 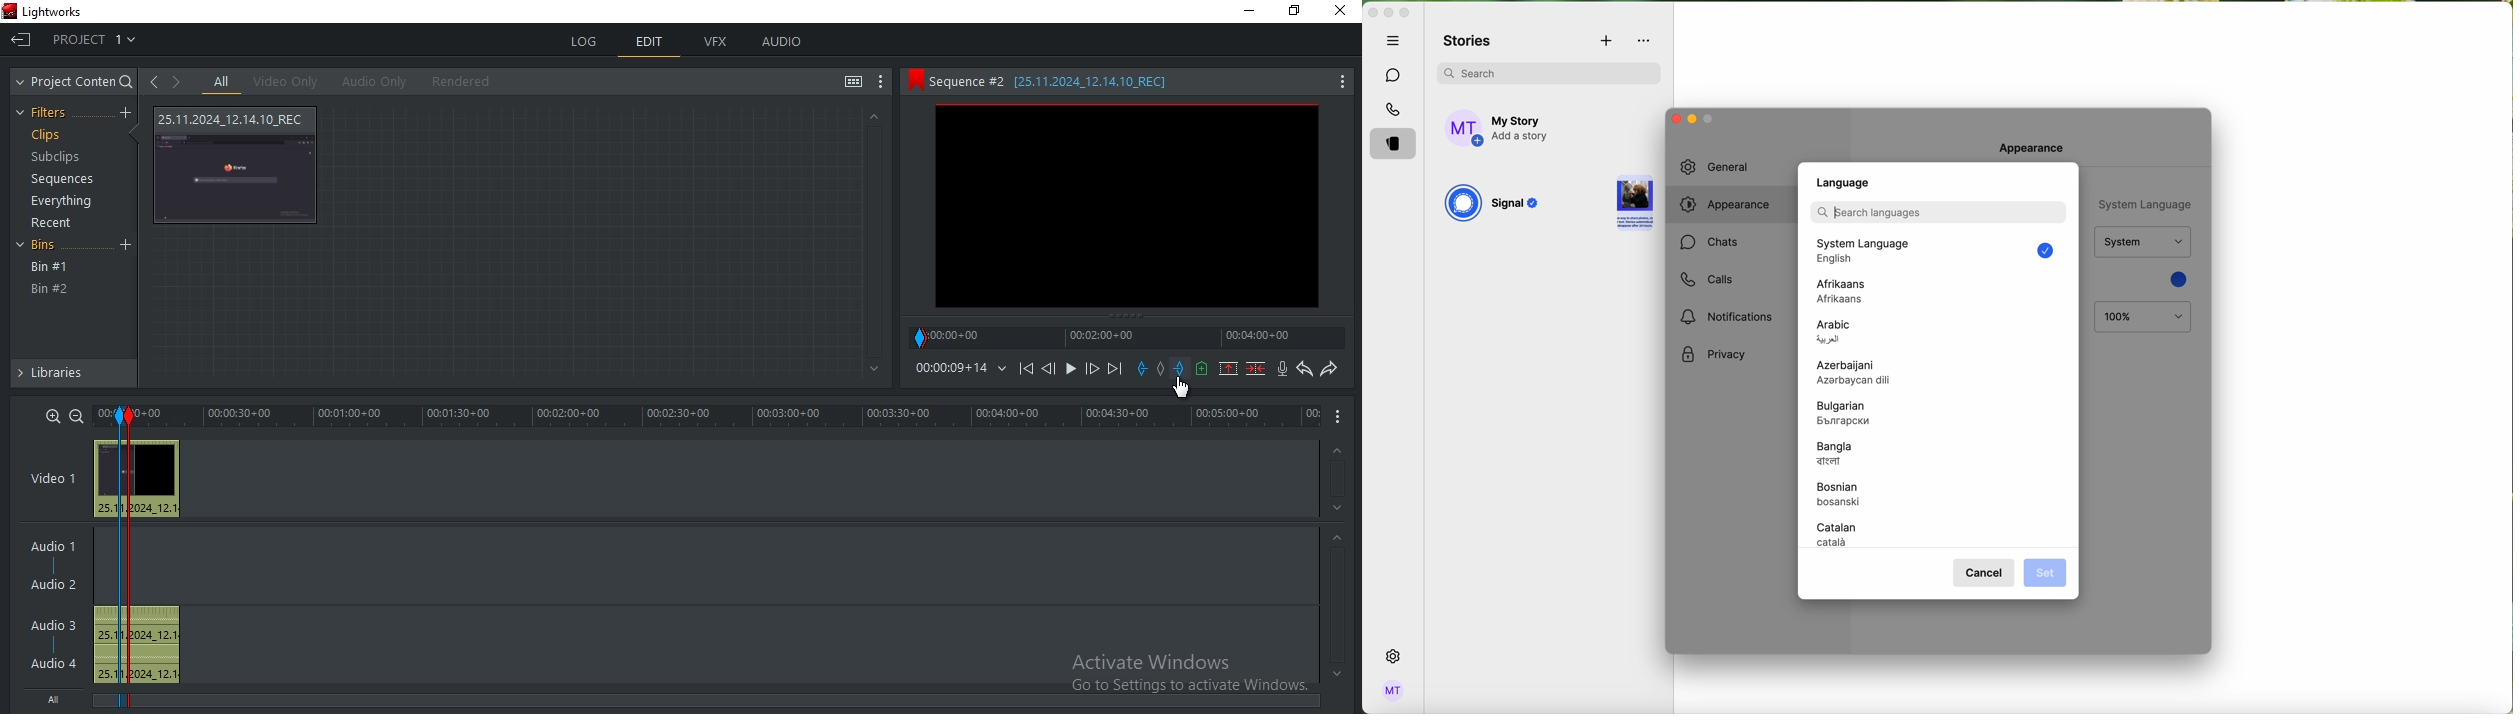 I want to click on zoom in, so click(x=54, y=415).